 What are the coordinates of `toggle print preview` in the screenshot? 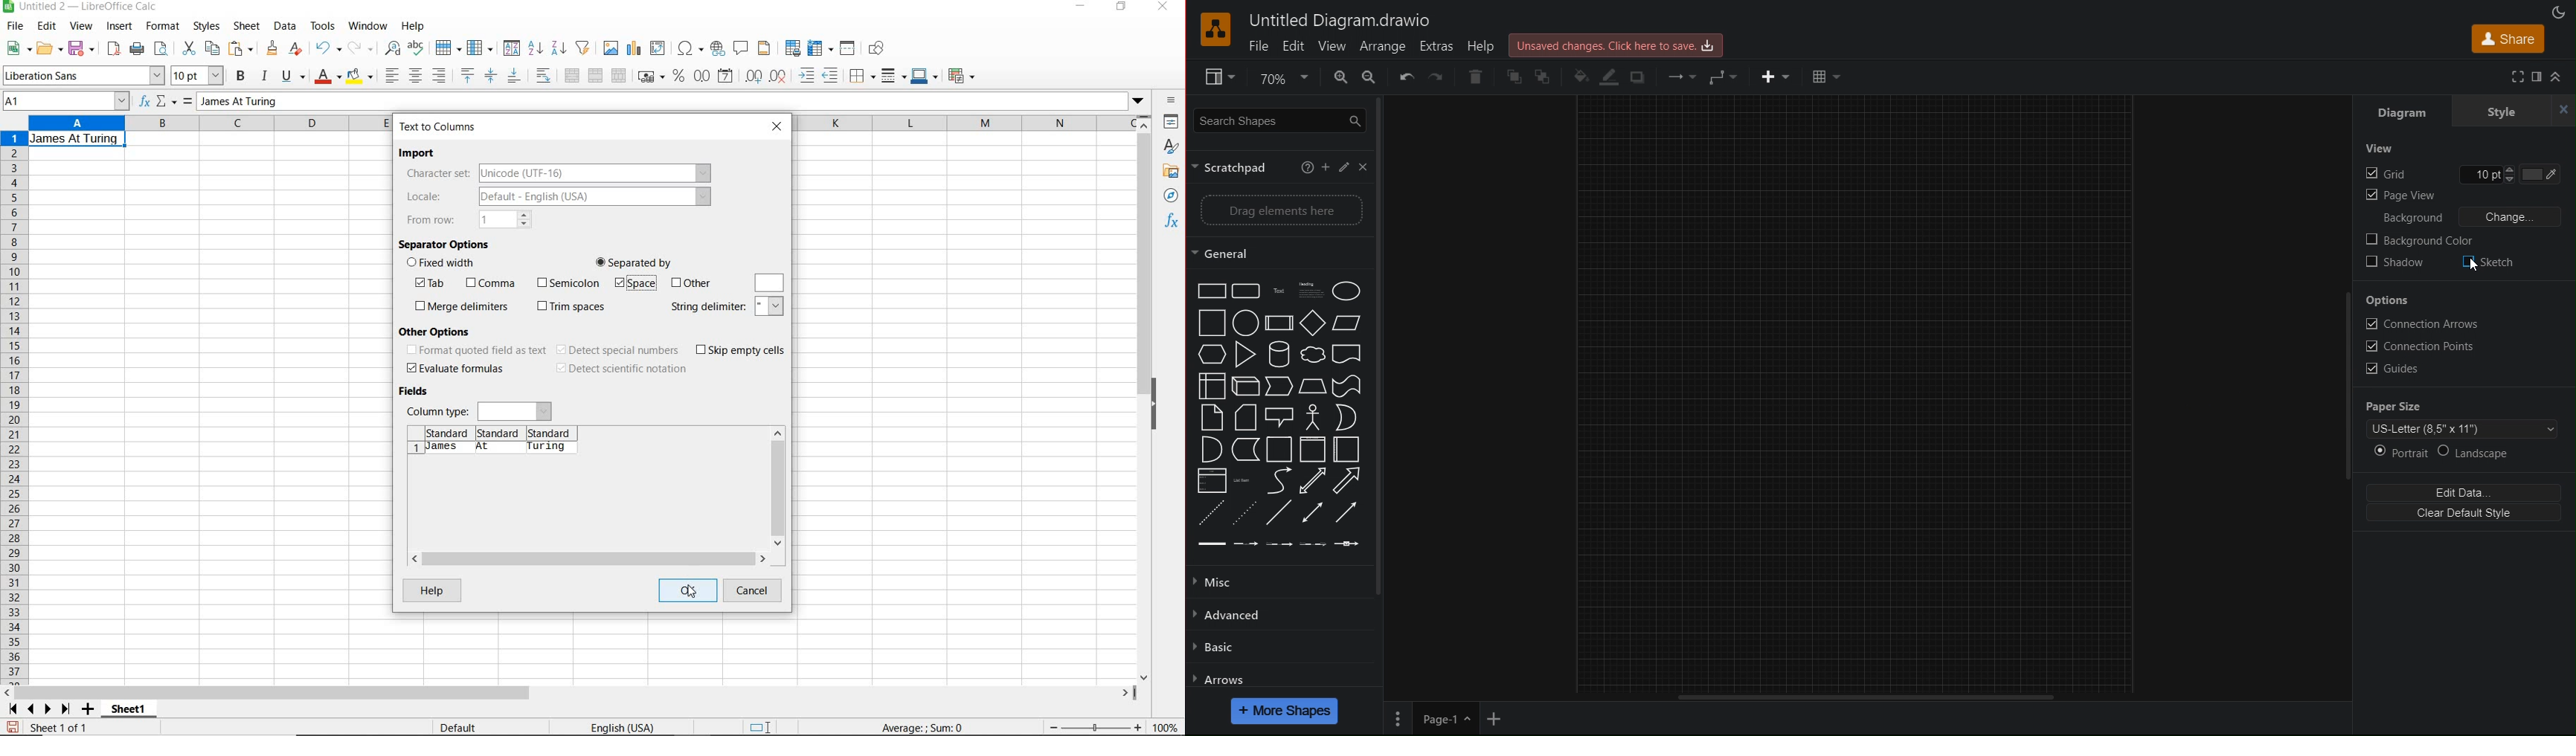 It's located at (164, 50).